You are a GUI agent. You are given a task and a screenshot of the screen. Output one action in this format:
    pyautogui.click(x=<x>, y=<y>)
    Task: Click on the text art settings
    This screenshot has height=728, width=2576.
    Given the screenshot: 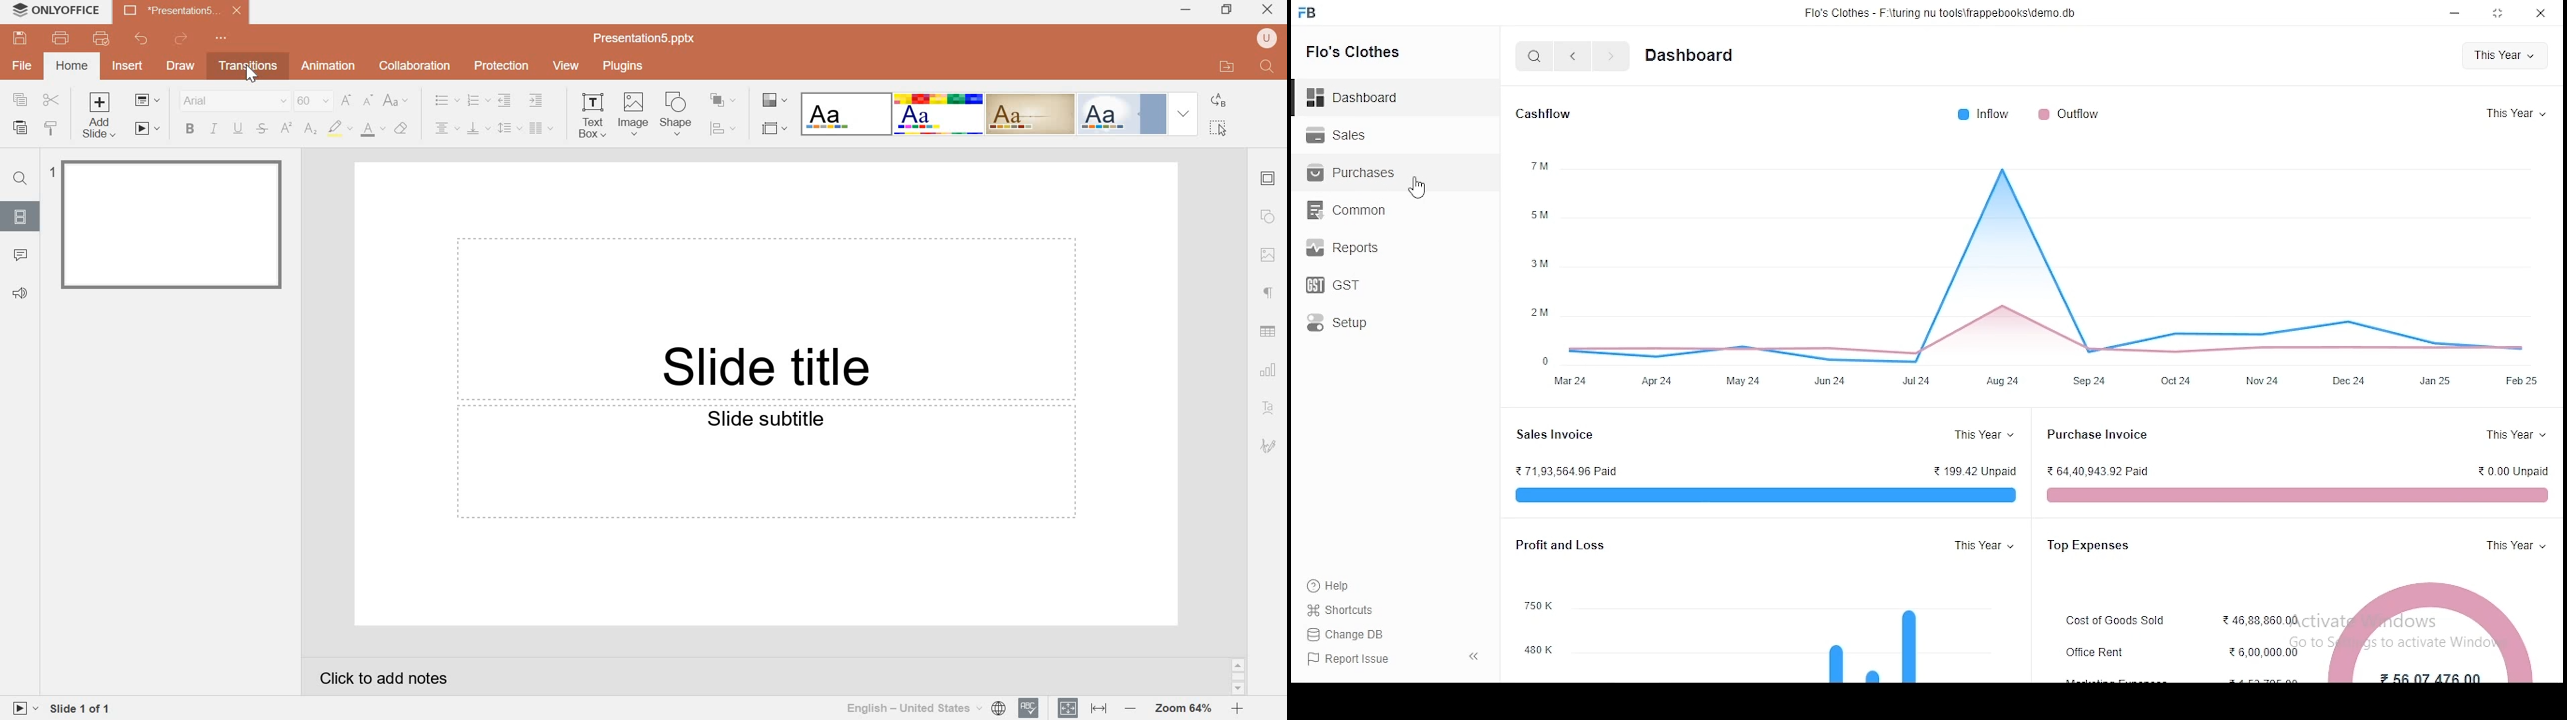 What is the action you would take?
    pyautogui.click(x=1270, y=408)
    